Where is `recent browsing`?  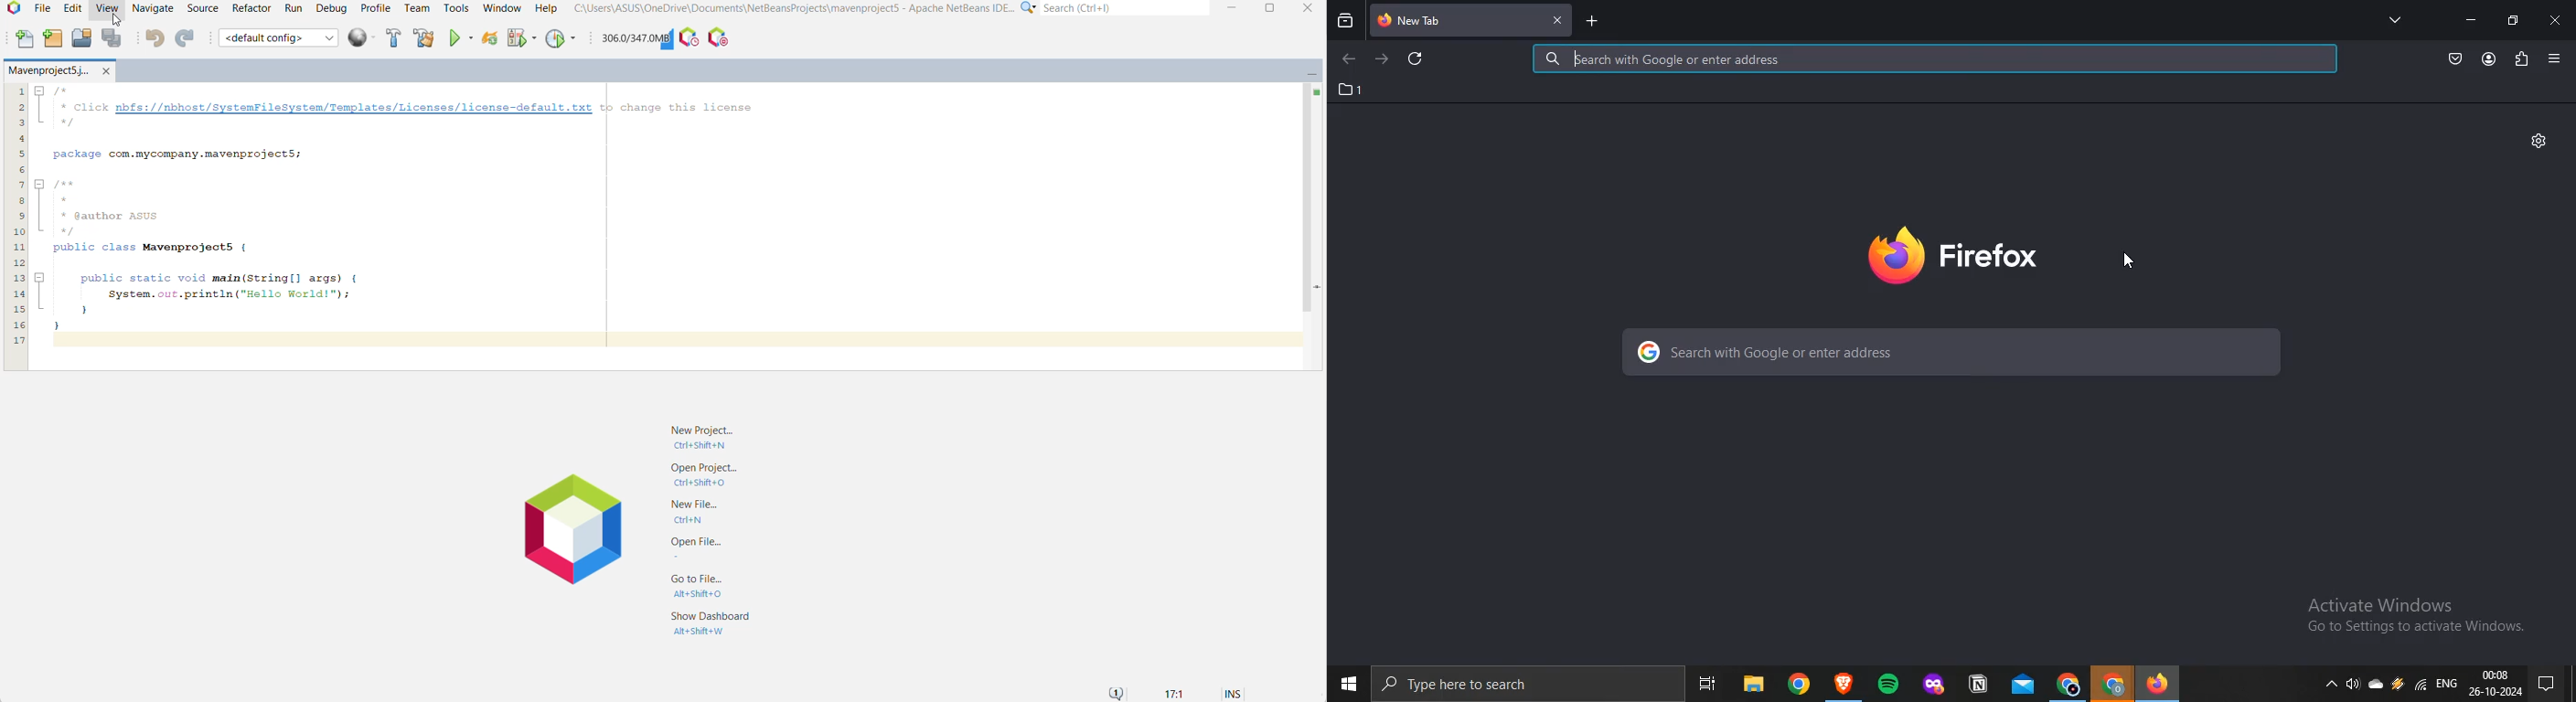
recent browsing is located at coordinates (1344, 23).